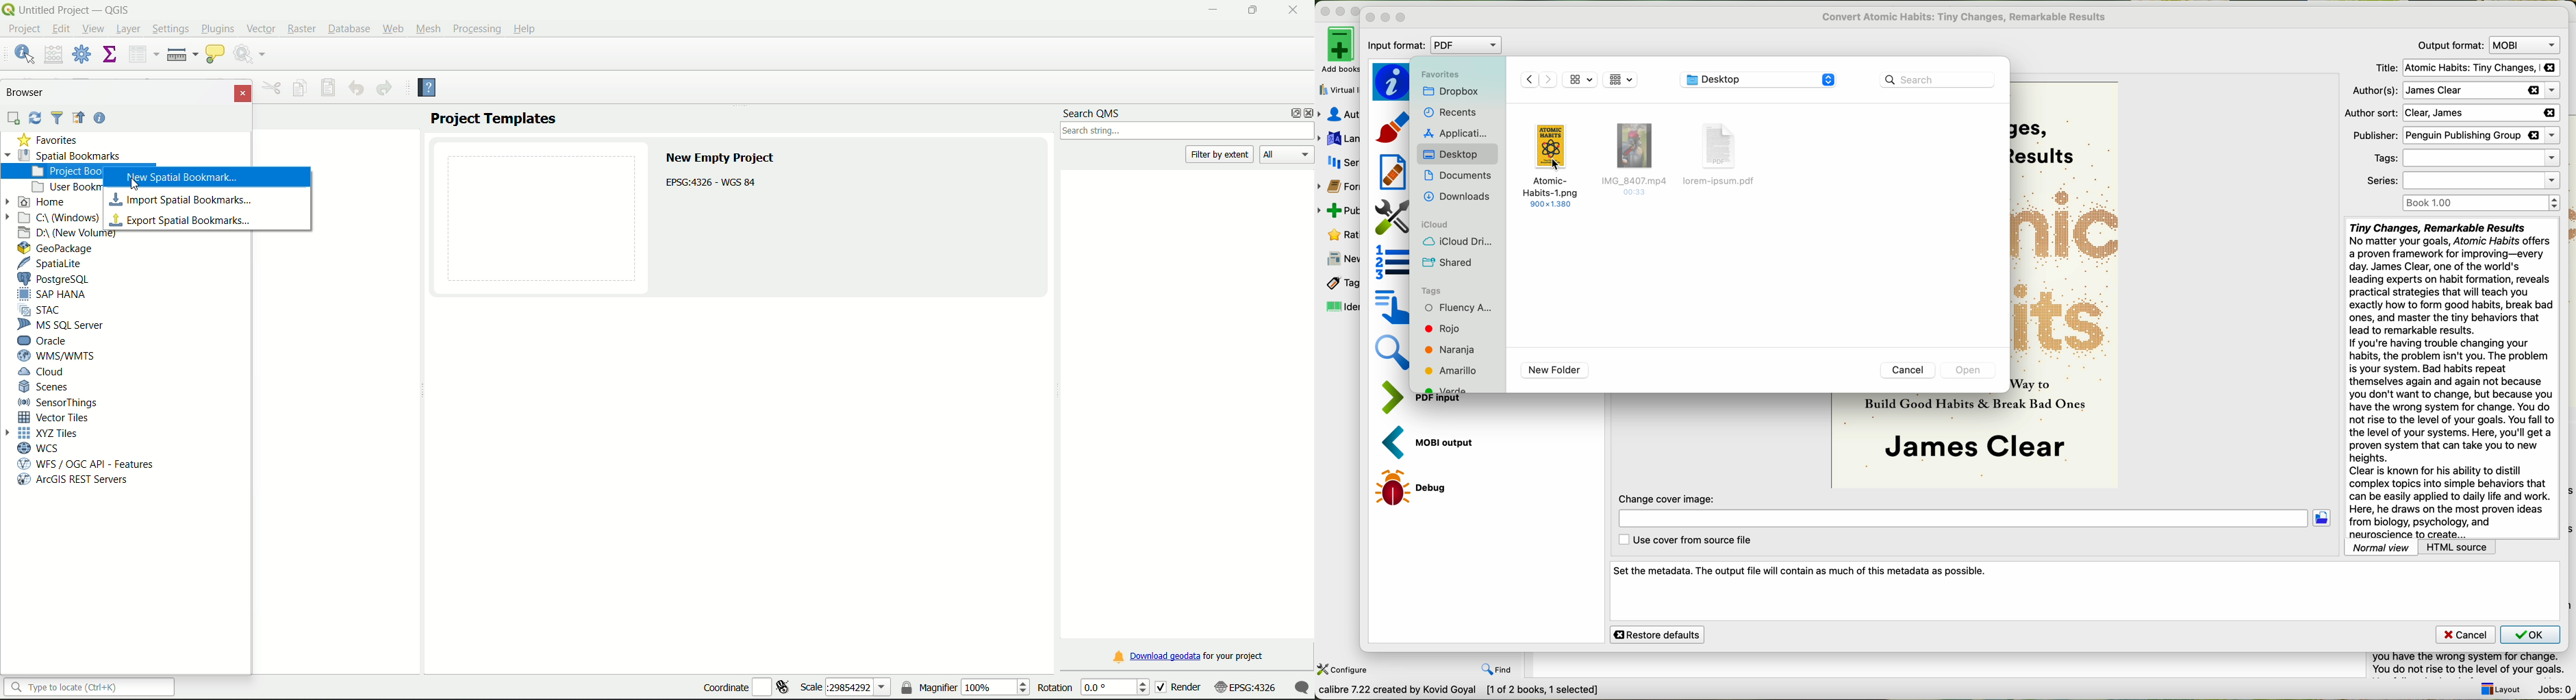 This screenshot has width=2576, height=700. What do you see at coordinates (299, 89) in the screenshot?
I see `Copy feature` at bounding box center [299, 89].